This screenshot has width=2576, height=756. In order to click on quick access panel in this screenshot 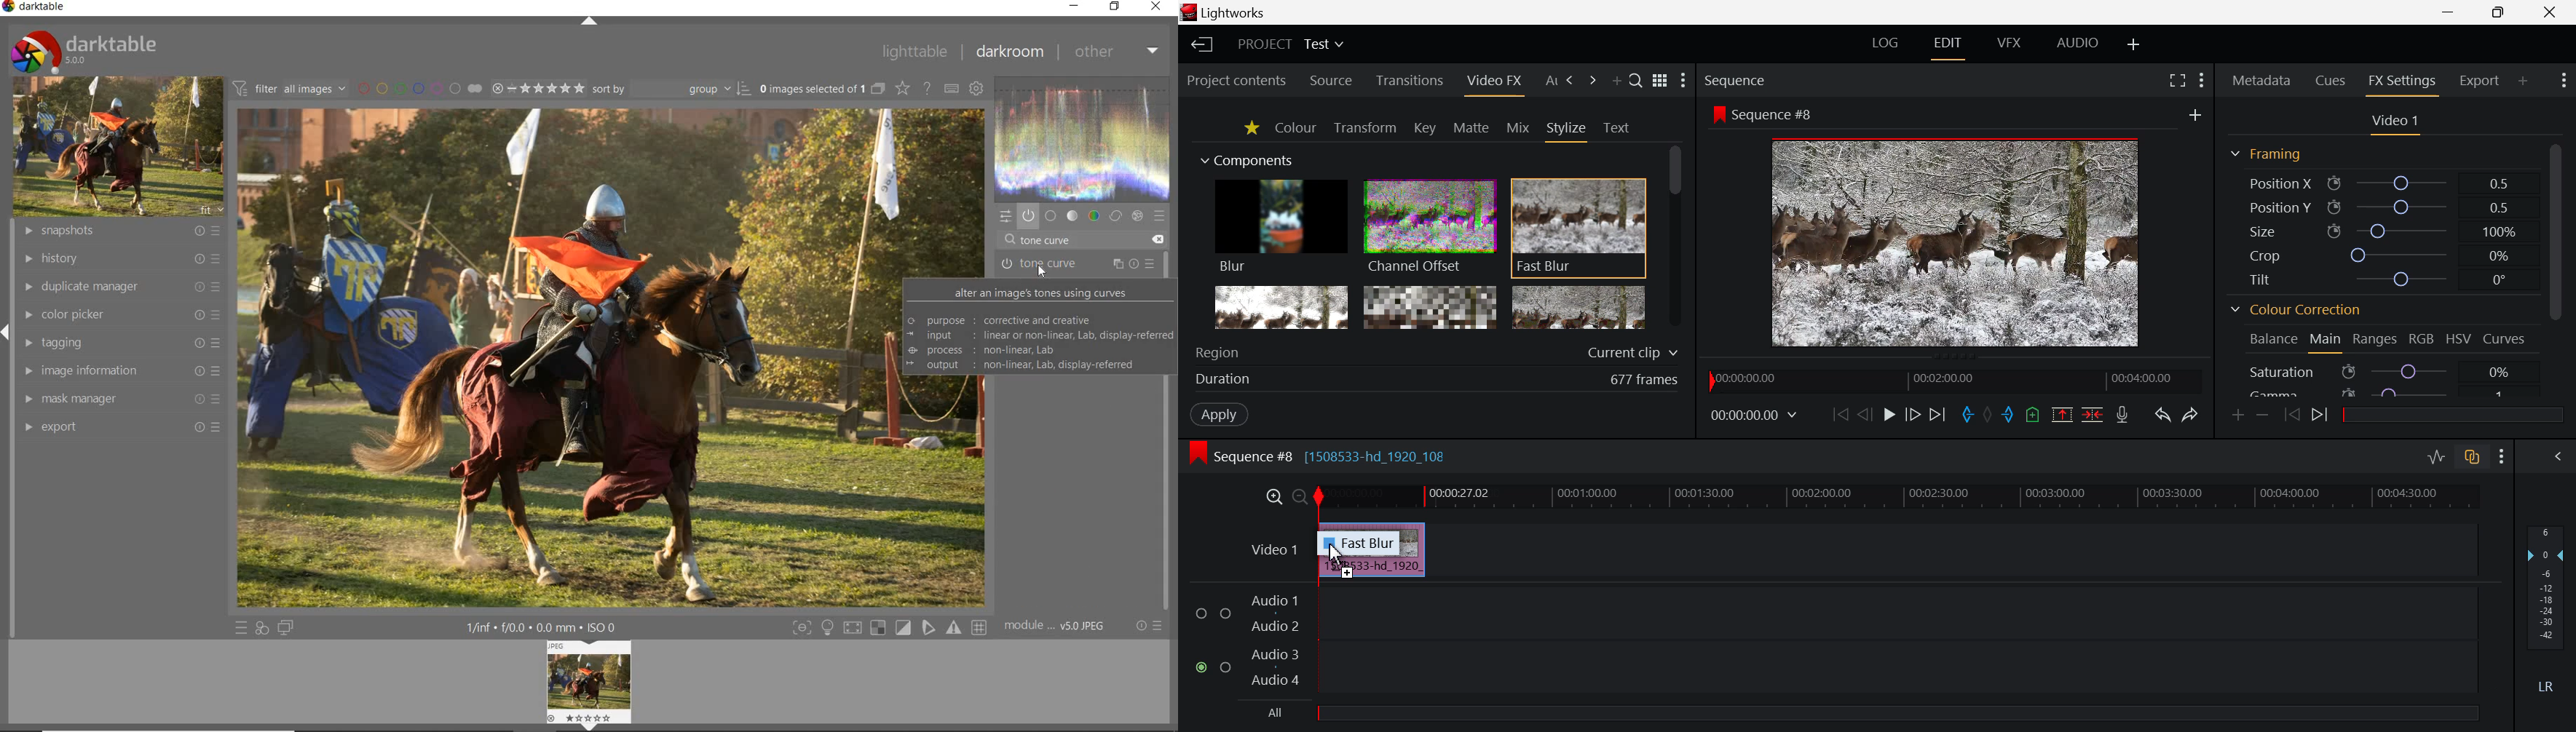, I will do `click(1004, 216)`.